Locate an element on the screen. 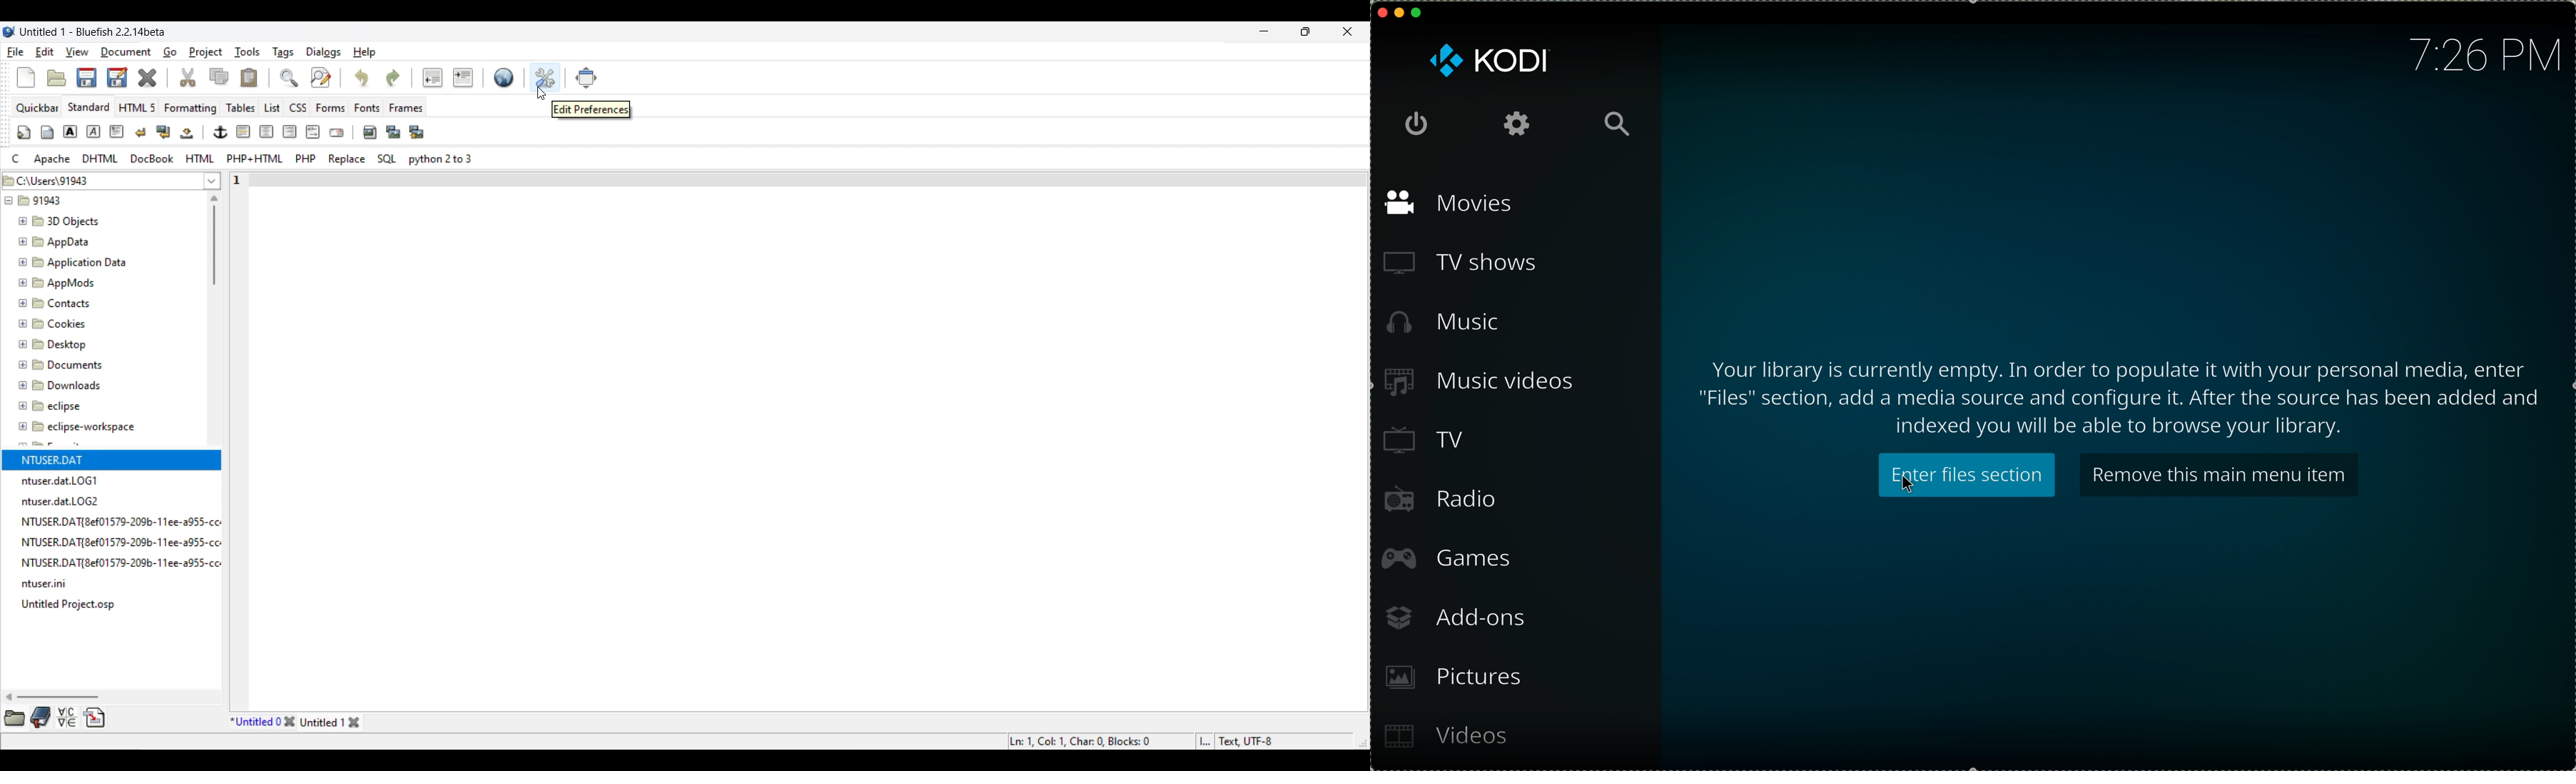 The height and width of the screenshot is (784, 2576). Other tab is located at coordinates (331, 722).